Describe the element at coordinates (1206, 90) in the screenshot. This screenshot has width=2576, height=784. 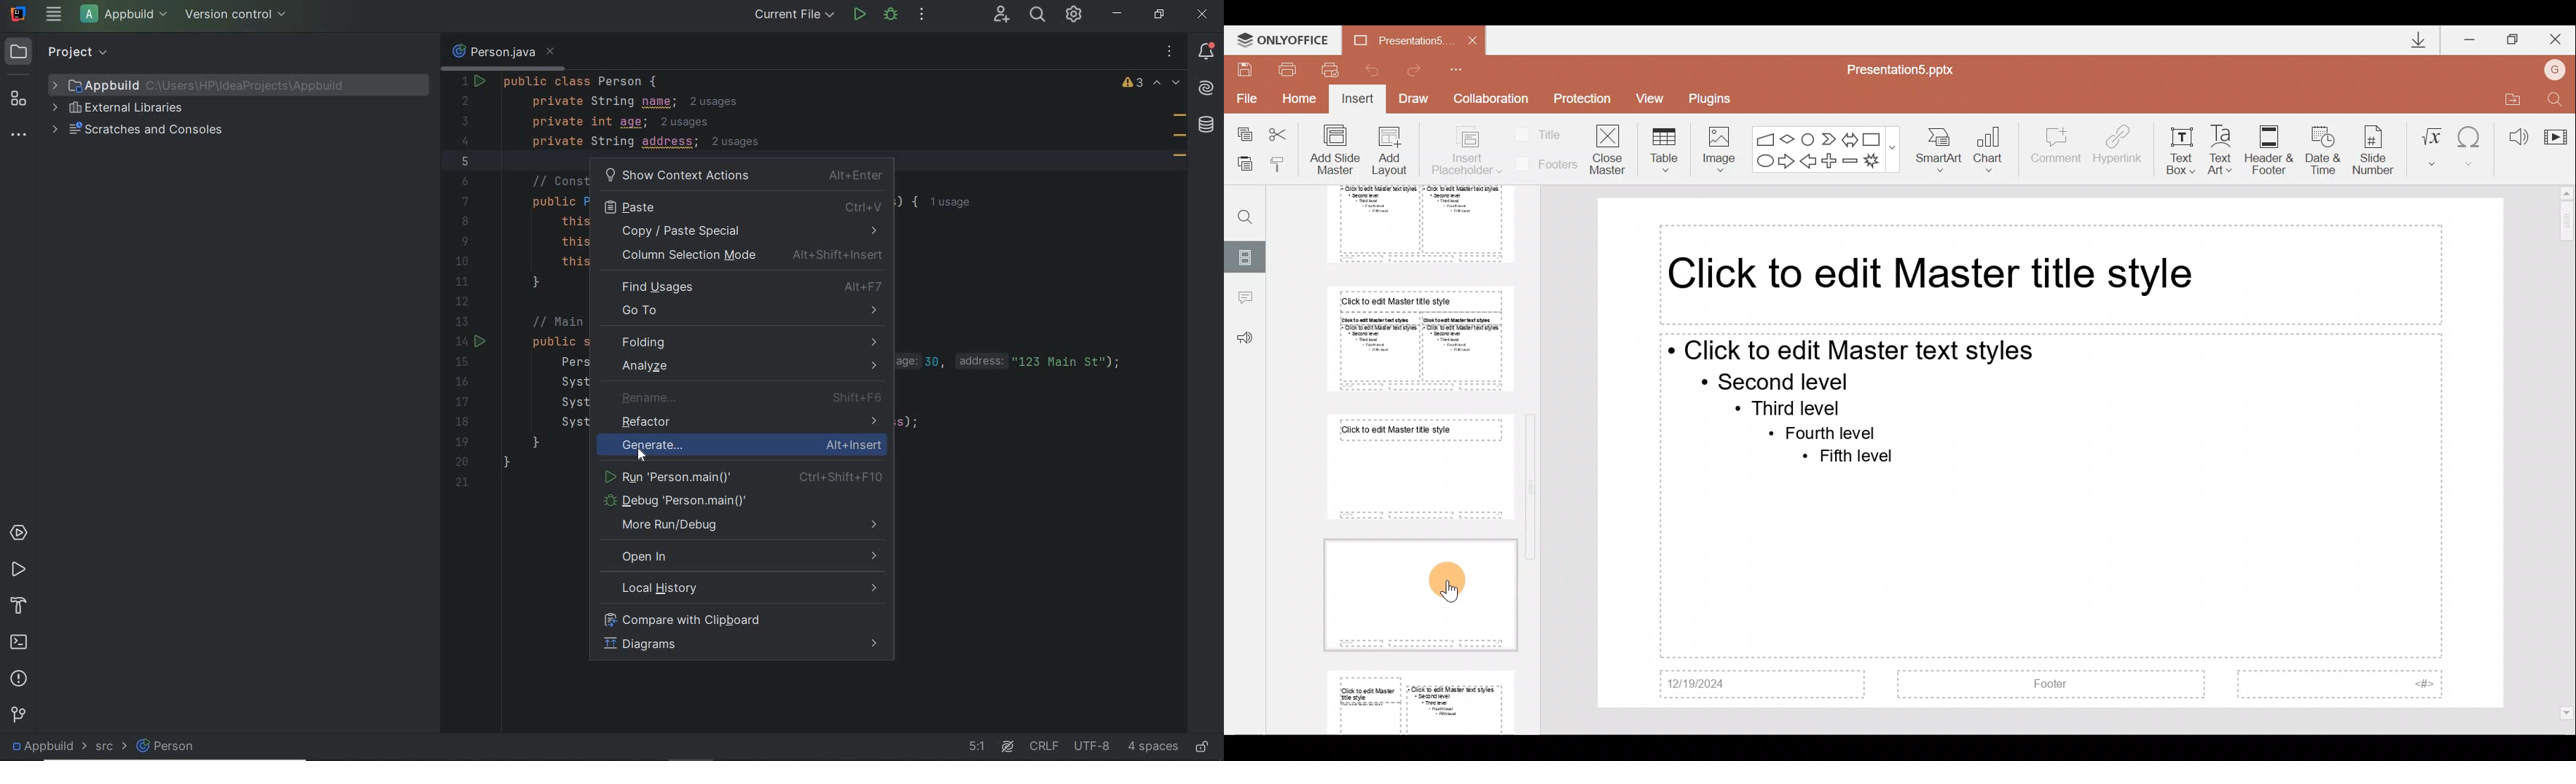
I see `AI Assistant` at that location.